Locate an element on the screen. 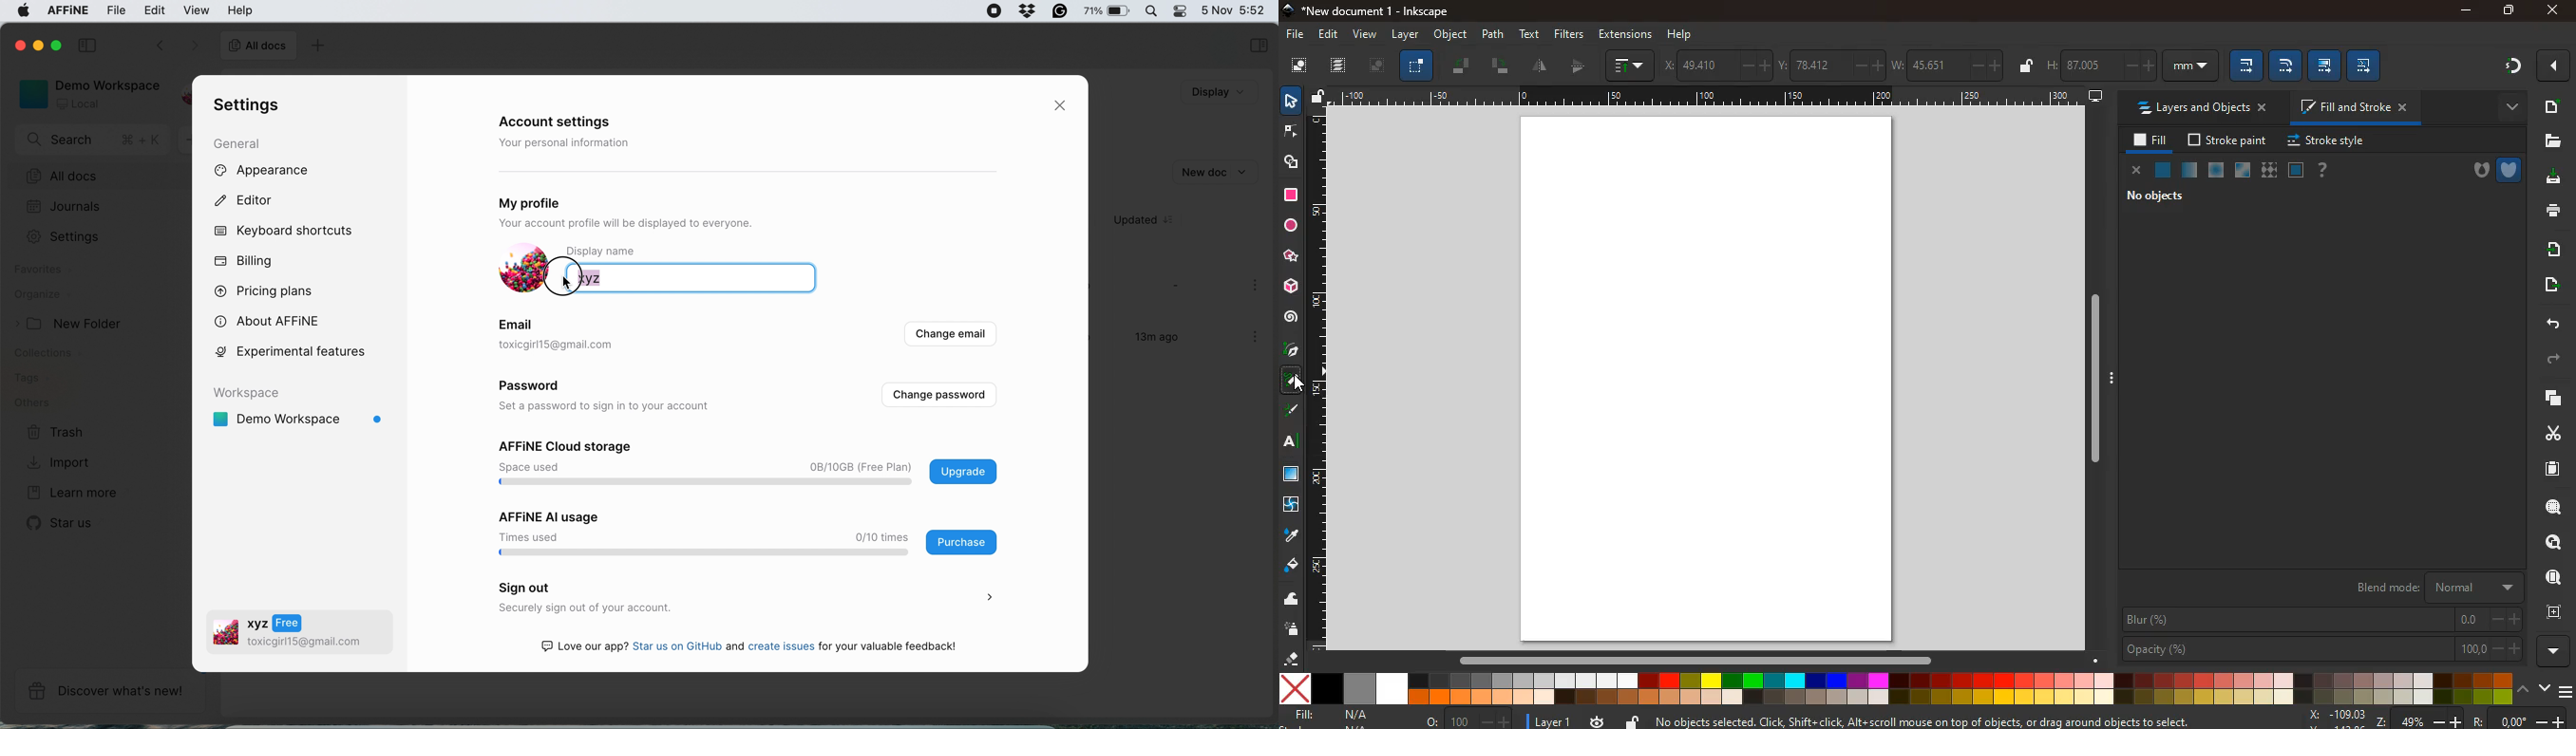 This screenshot has height=756, width=2576. look is located at coordinates (2552, 579).